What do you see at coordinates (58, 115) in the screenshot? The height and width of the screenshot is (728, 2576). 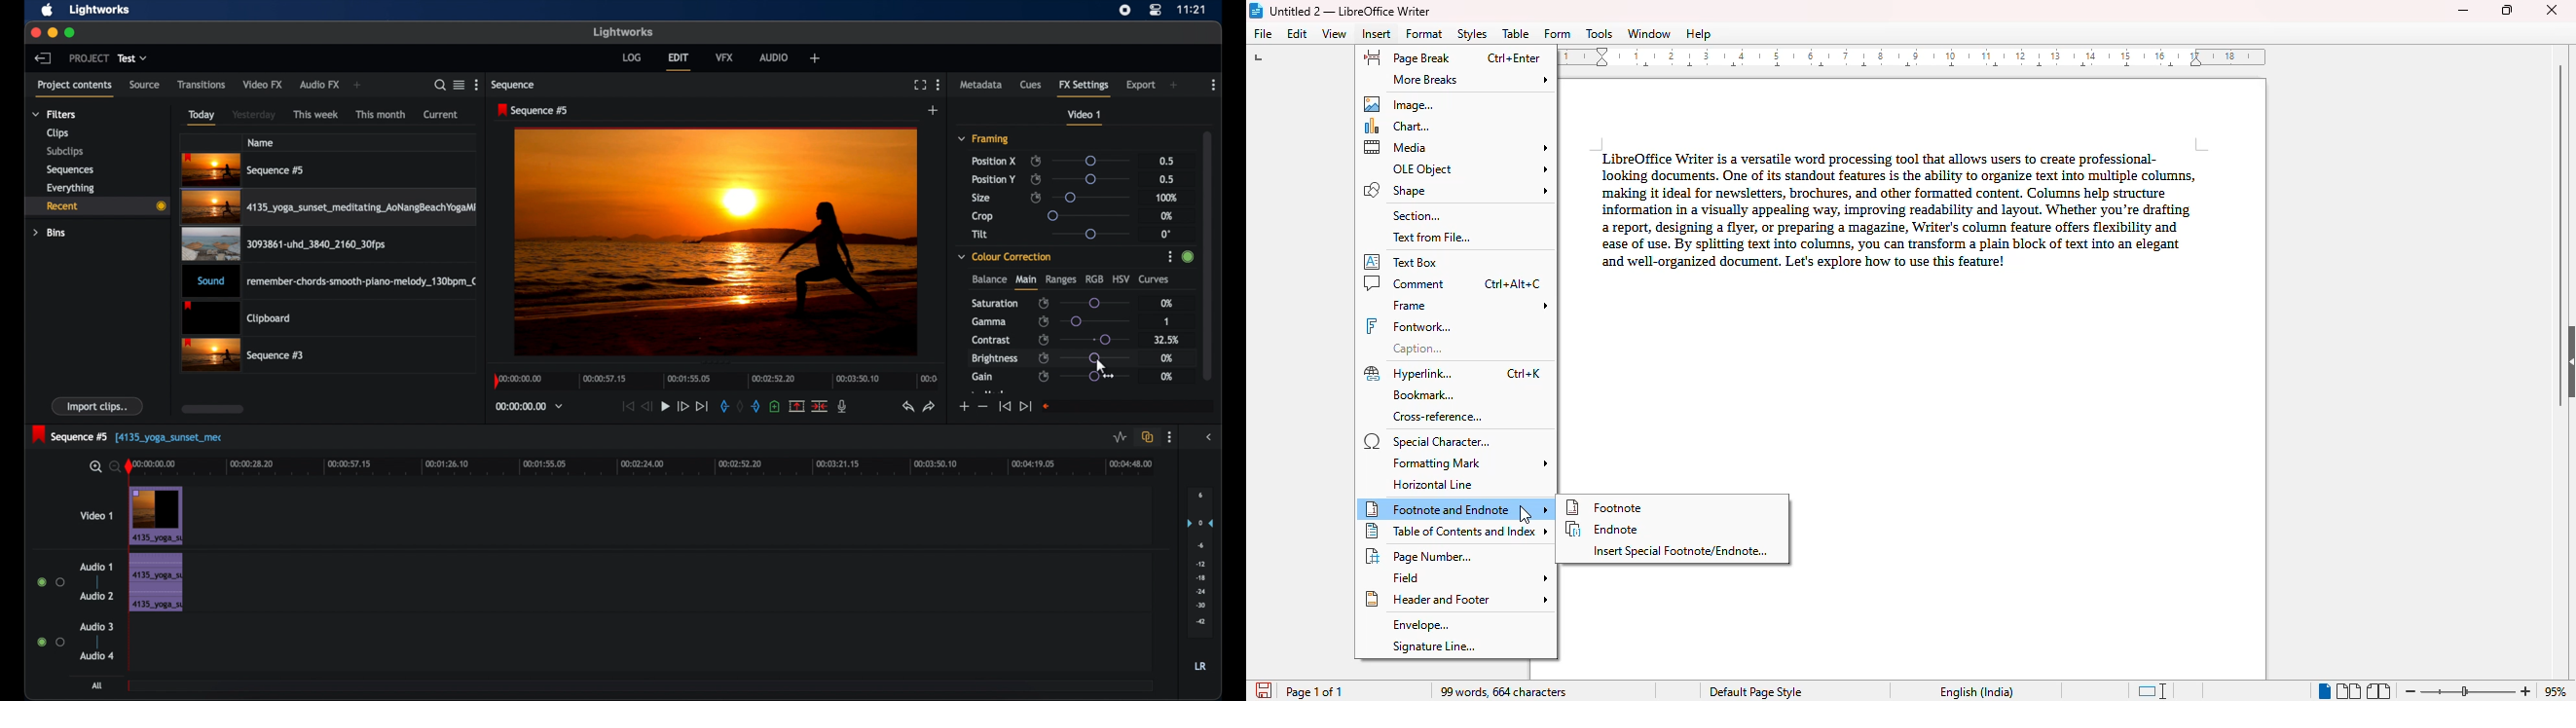 I see `filters dropdown` at bounding box center [58, 115].